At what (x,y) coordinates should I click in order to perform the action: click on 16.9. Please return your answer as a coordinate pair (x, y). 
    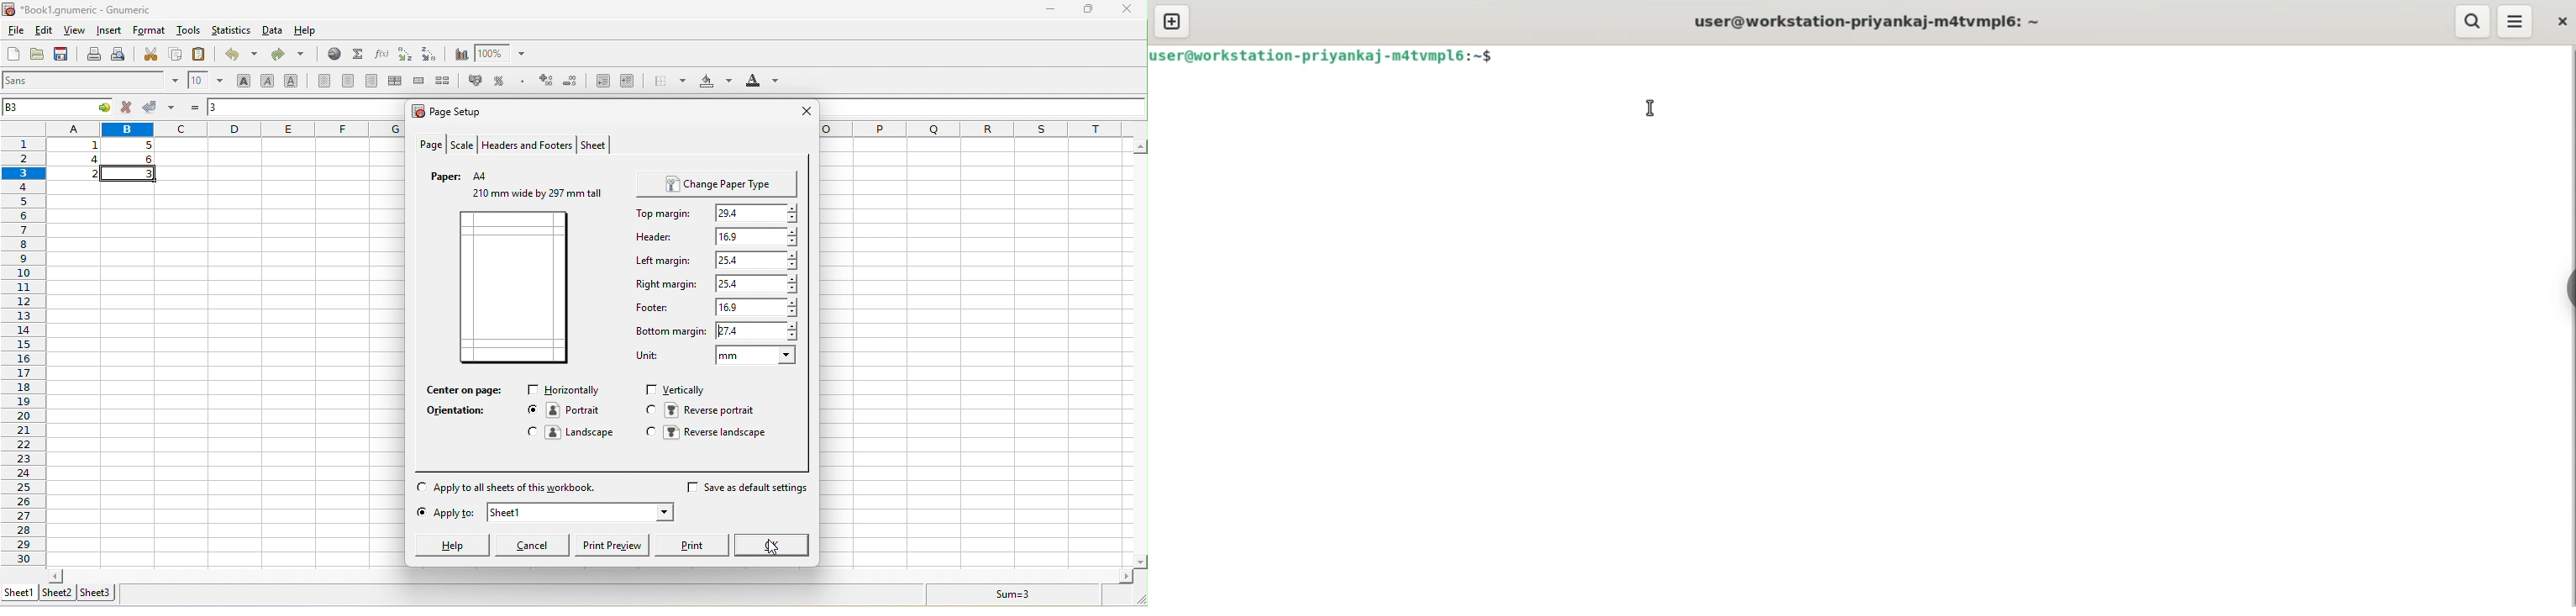
    Looking at the image, I should click on (754, 307).